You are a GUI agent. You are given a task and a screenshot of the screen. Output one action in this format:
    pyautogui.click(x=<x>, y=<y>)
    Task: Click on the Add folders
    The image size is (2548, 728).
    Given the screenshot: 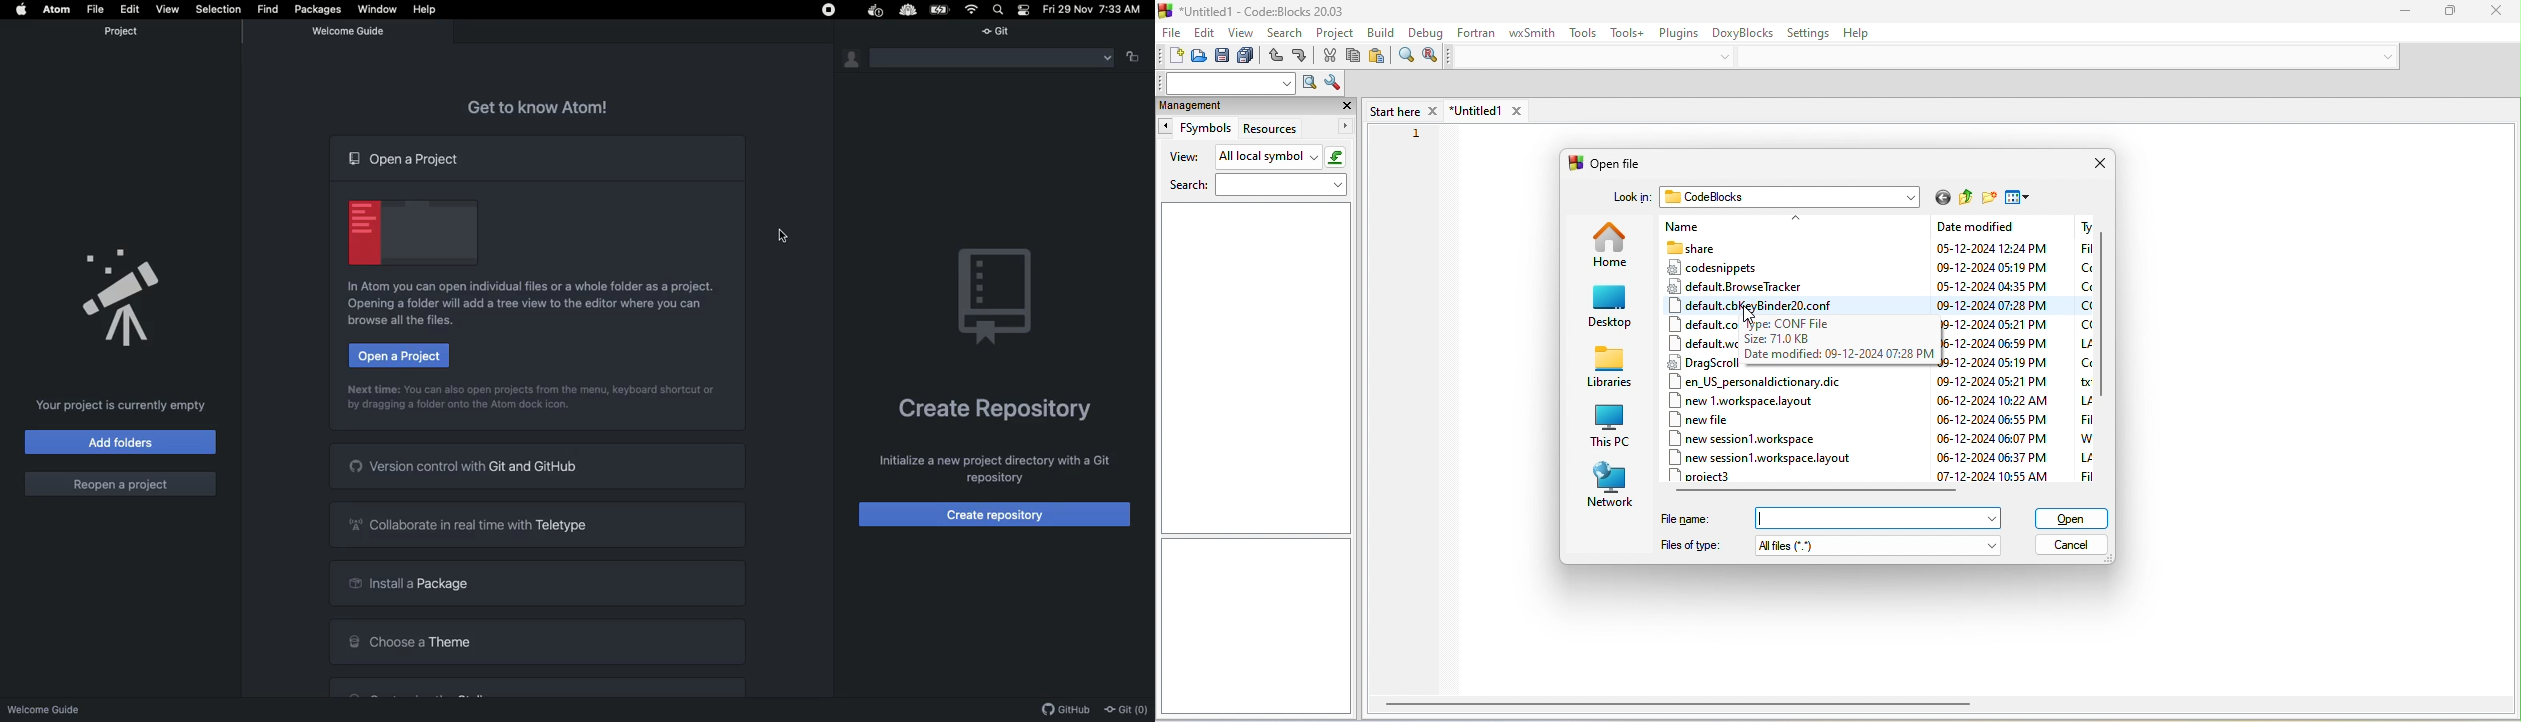 What is the action you would take?
    pyautogui.click(x=119, y=441)
    